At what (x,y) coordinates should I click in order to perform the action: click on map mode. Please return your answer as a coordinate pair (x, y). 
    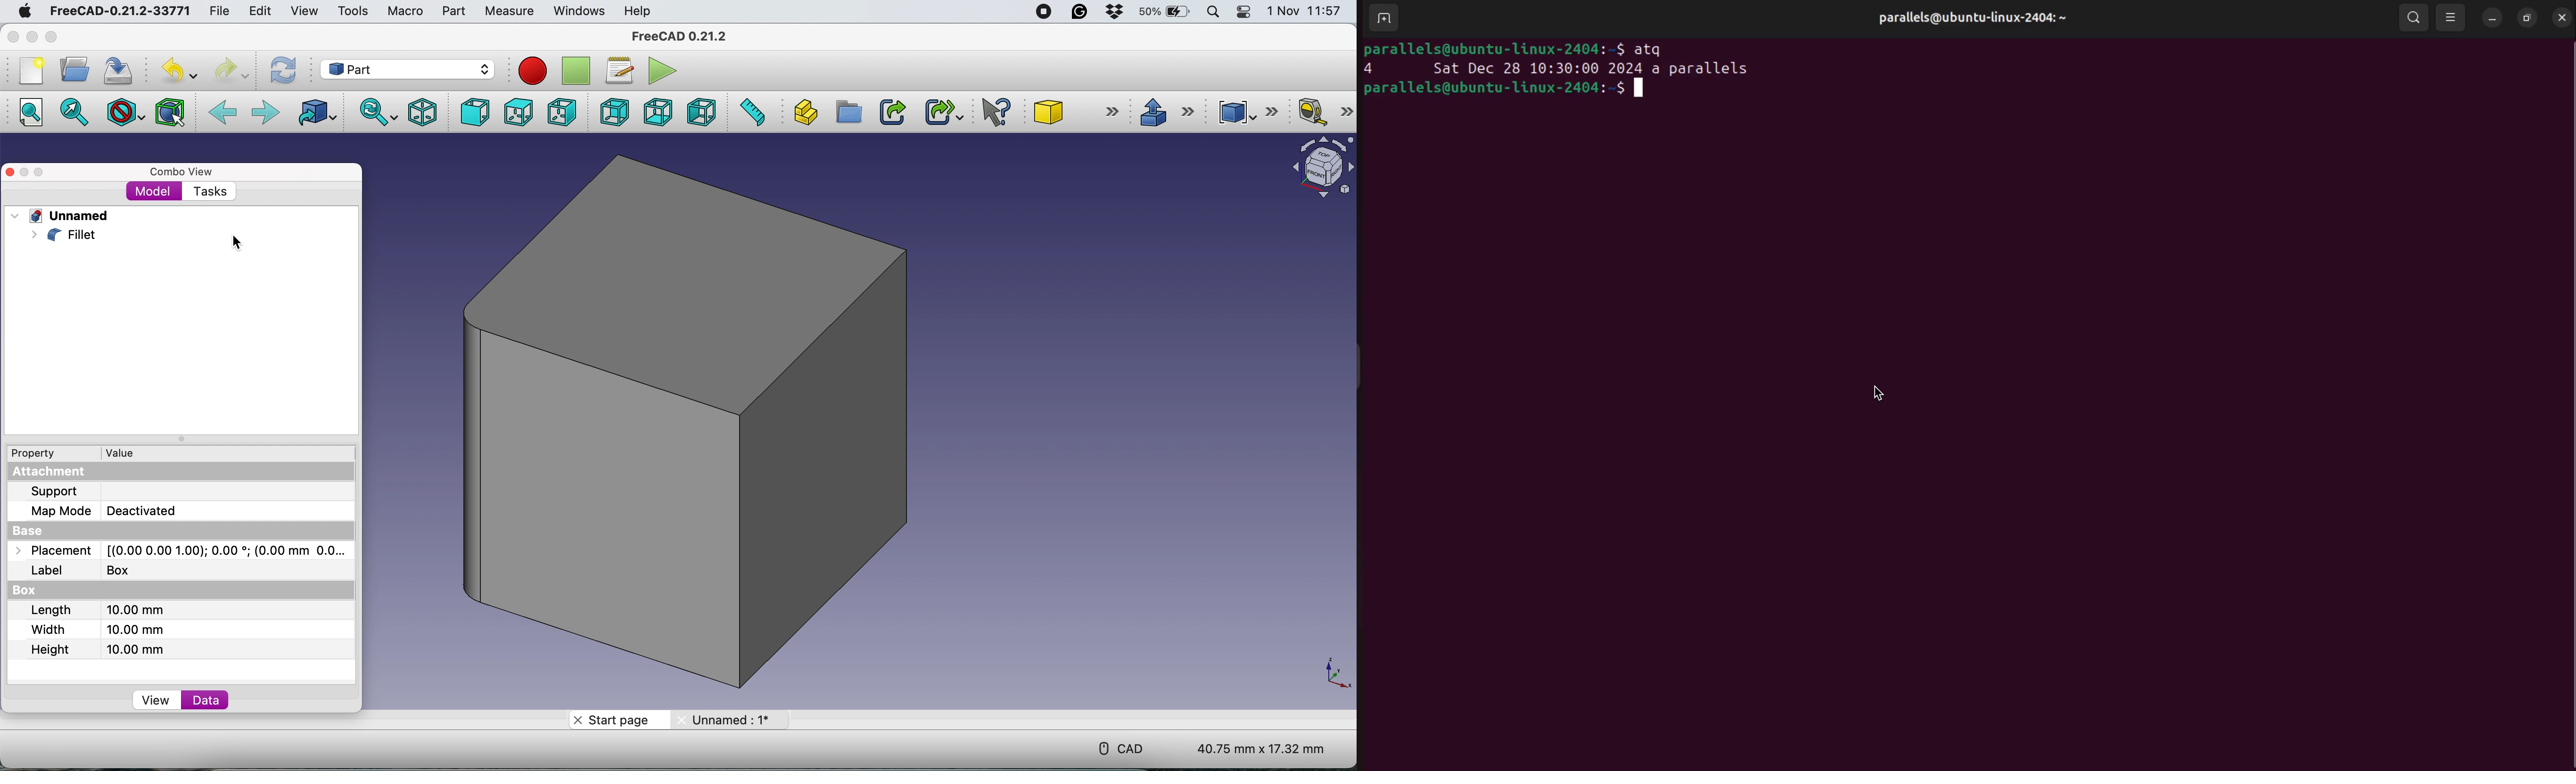
    Looking at the image, I should click on (111, 510).